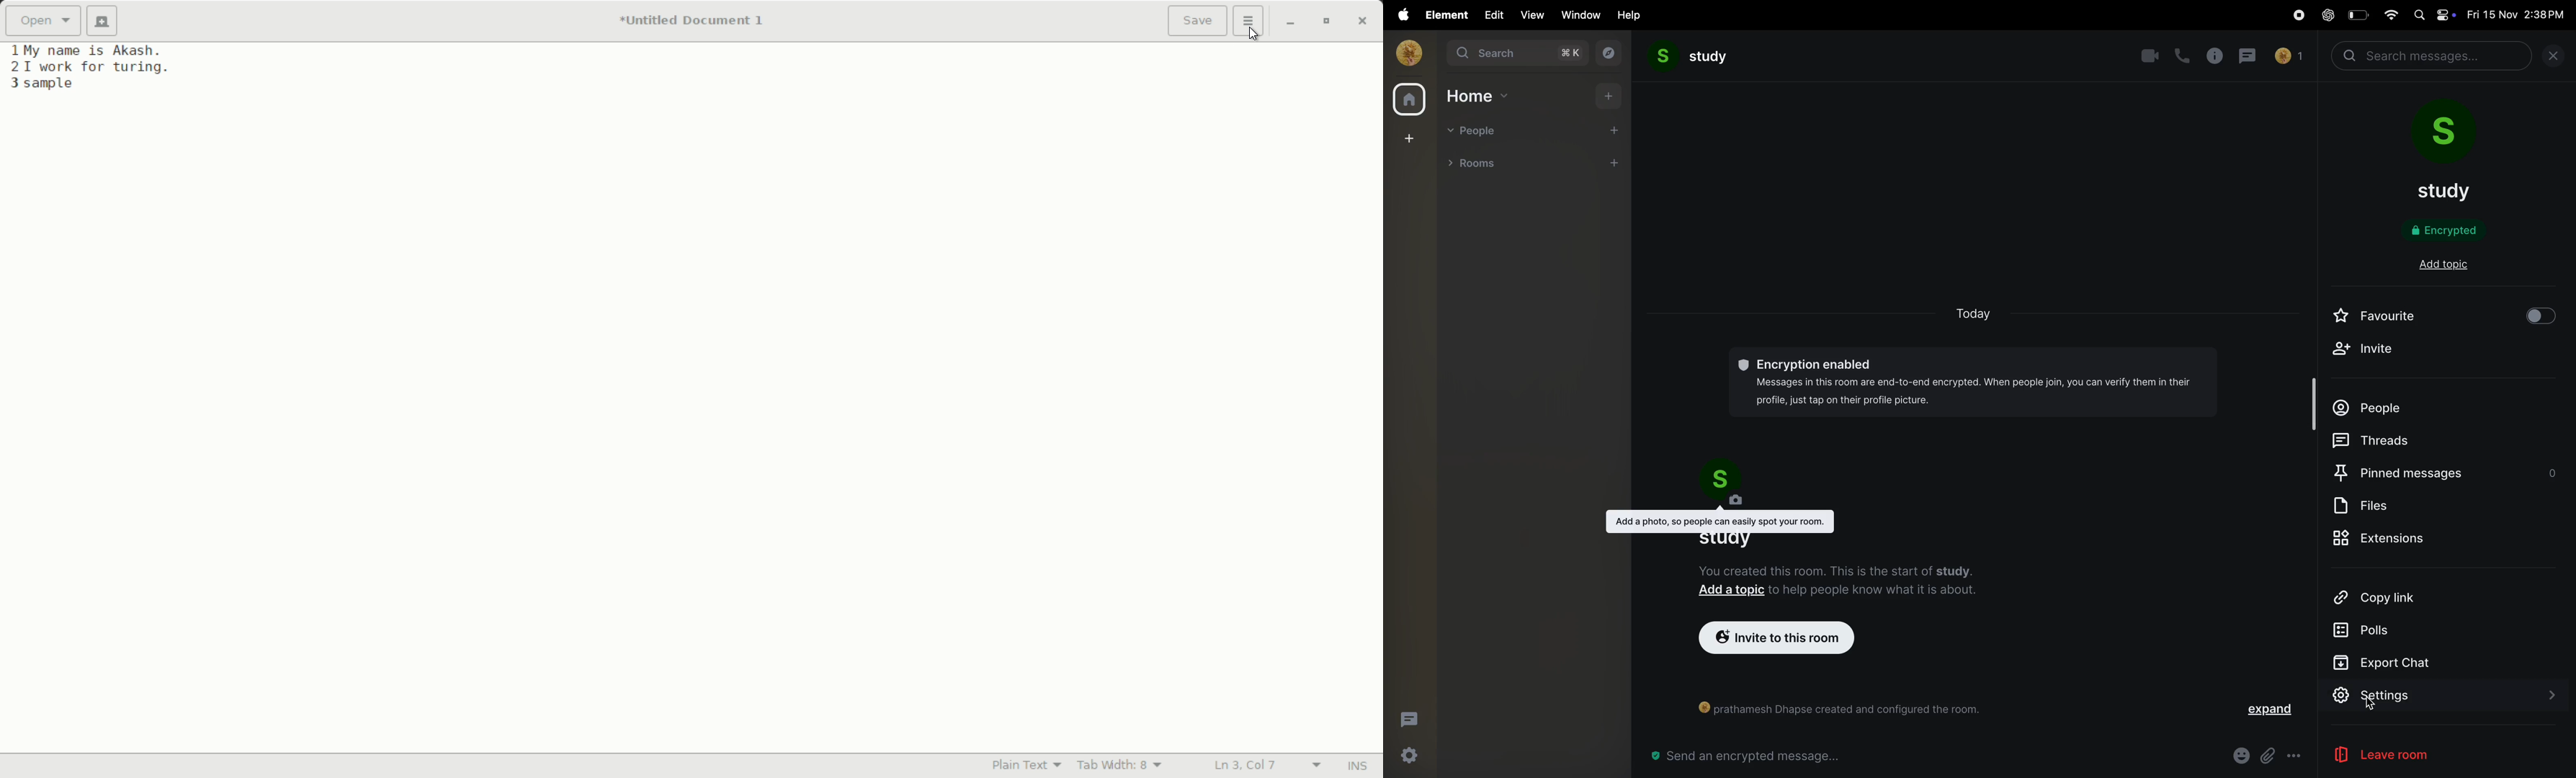  What do you see at coordinates (1840, 569) in the screenshot?
I see `You created this room. This is the start of study.` at bounding box center [1840, 569].